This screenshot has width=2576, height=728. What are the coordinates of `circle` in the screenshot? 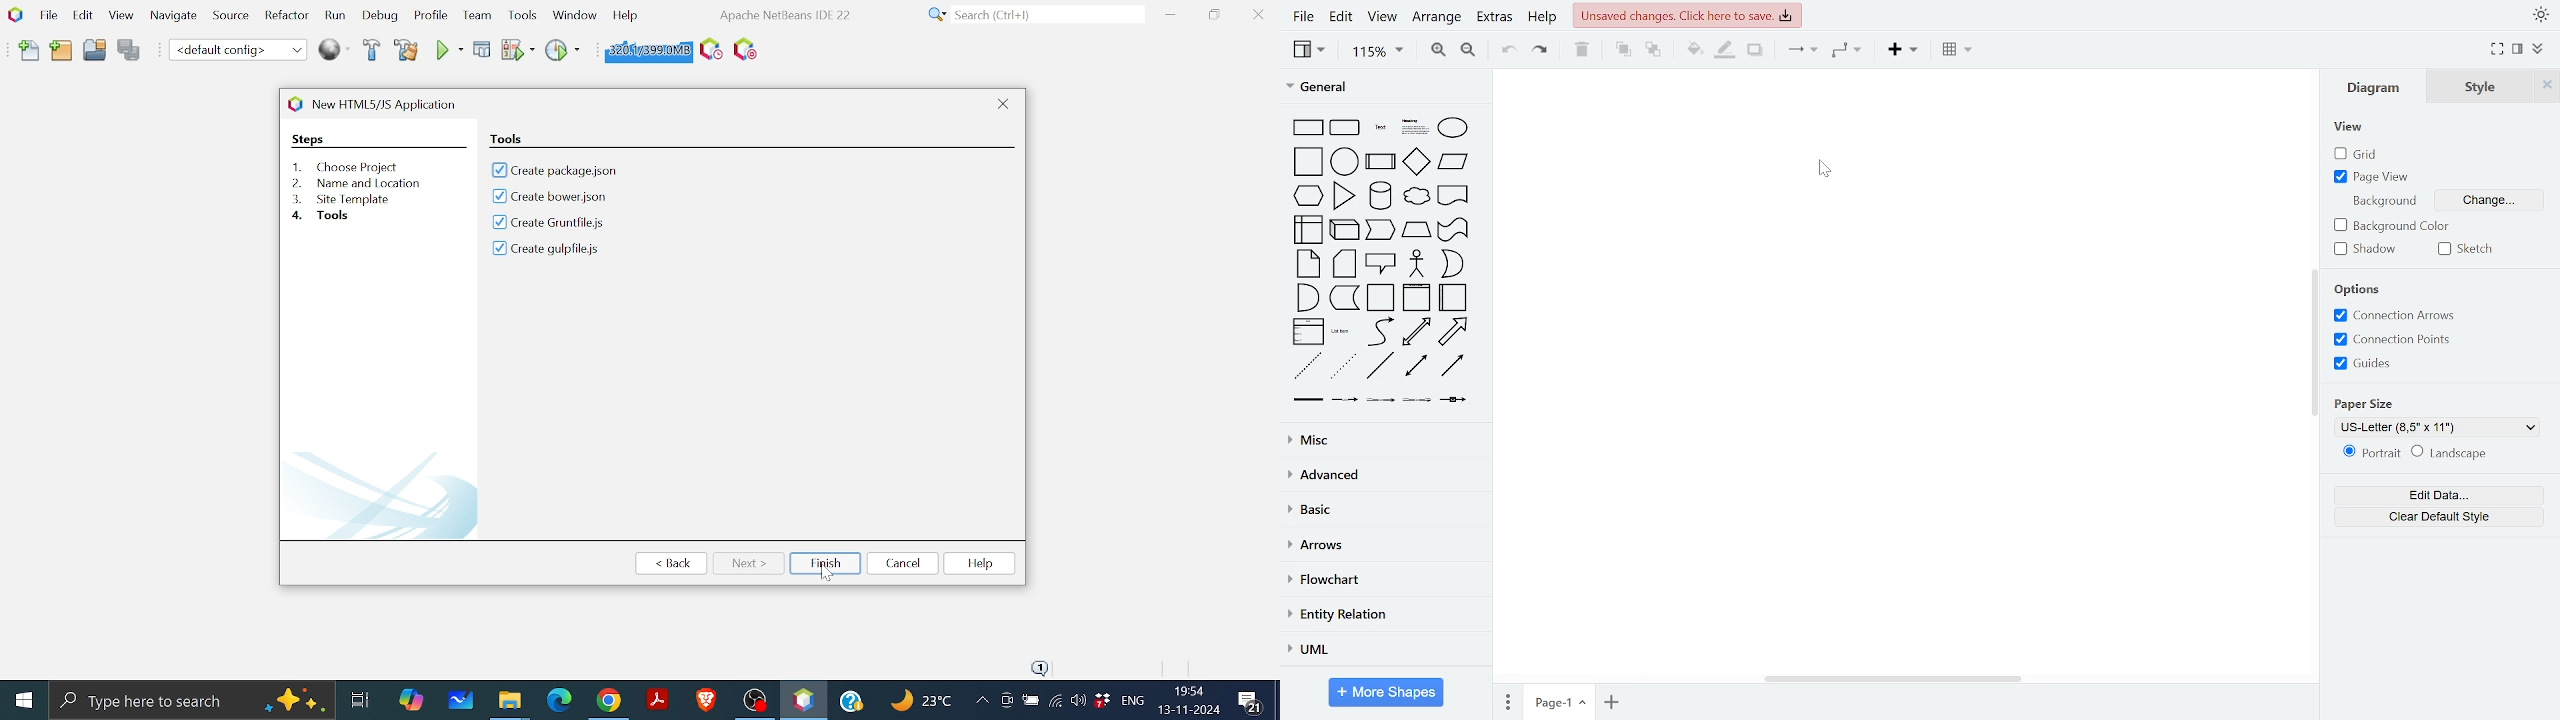 It's located at (1346, 162).